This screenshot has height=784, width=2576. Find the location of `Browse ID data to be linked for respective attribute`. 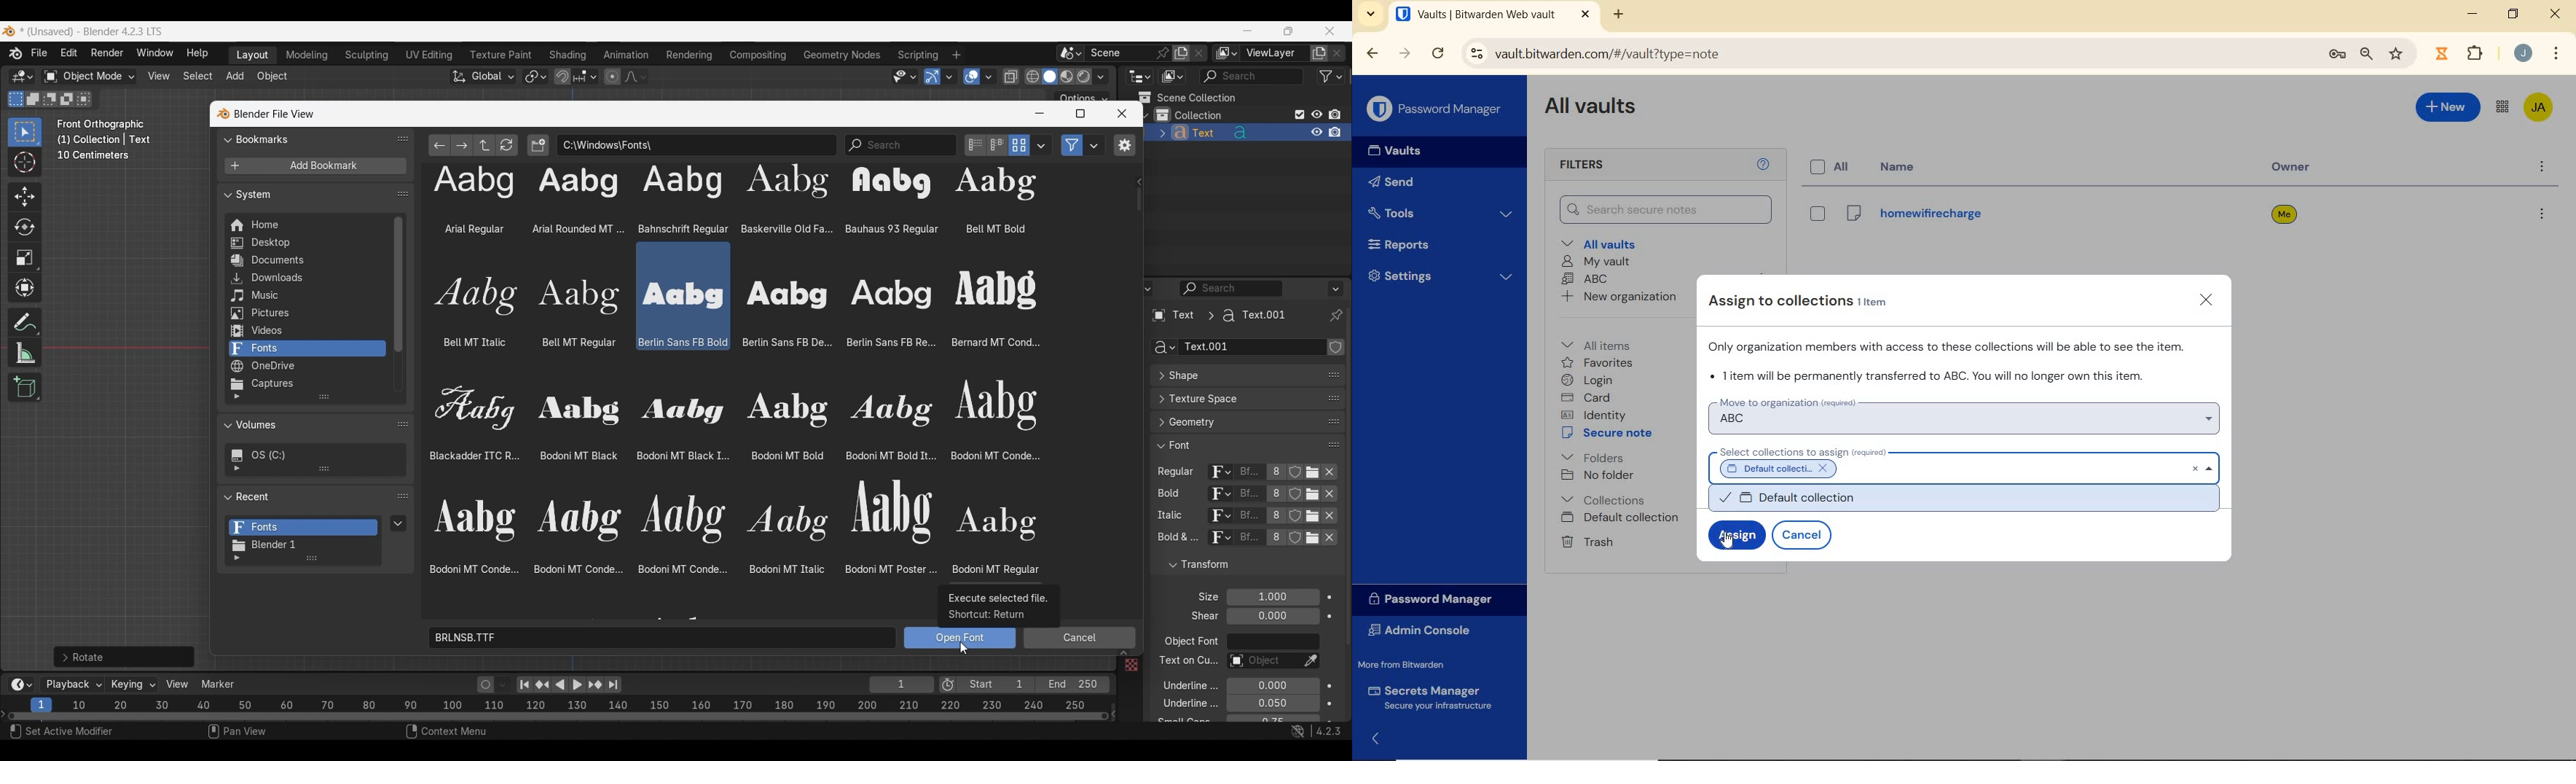

Browse ID data to be linked for respective attribute is located at coordinates (1220, 473).